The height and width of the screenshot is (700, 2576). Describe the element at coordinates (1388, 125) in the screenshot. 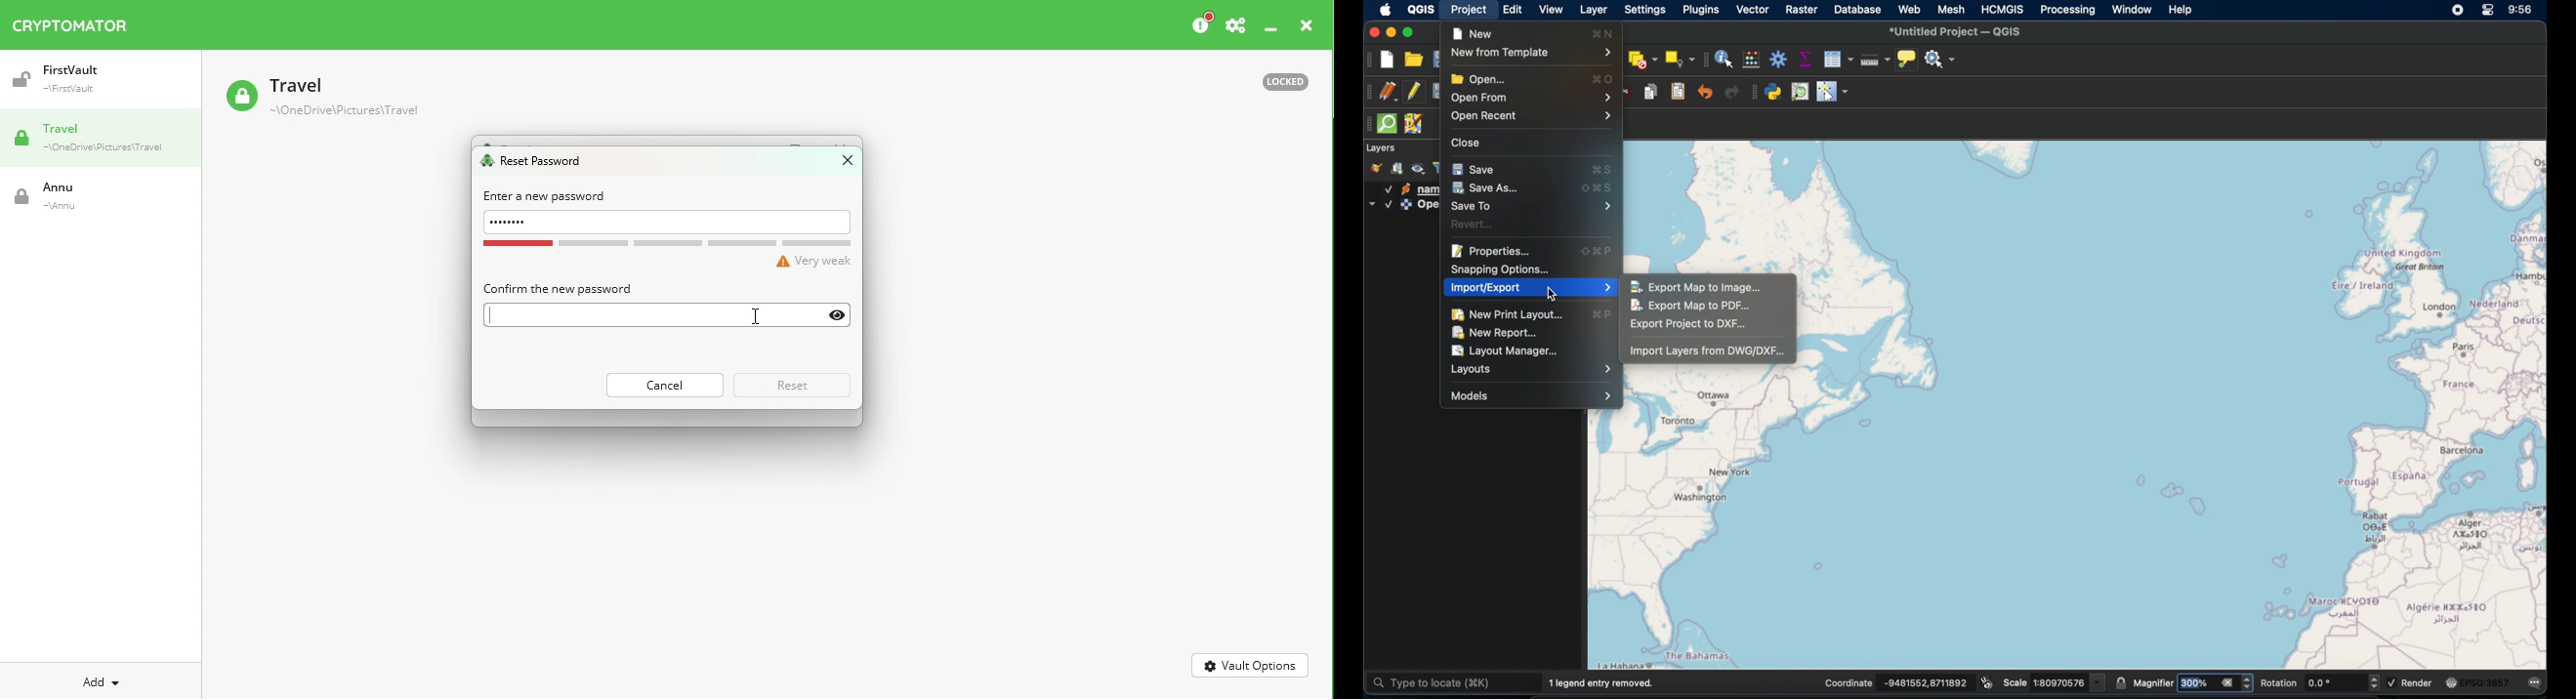

I see `quick som` at that location.